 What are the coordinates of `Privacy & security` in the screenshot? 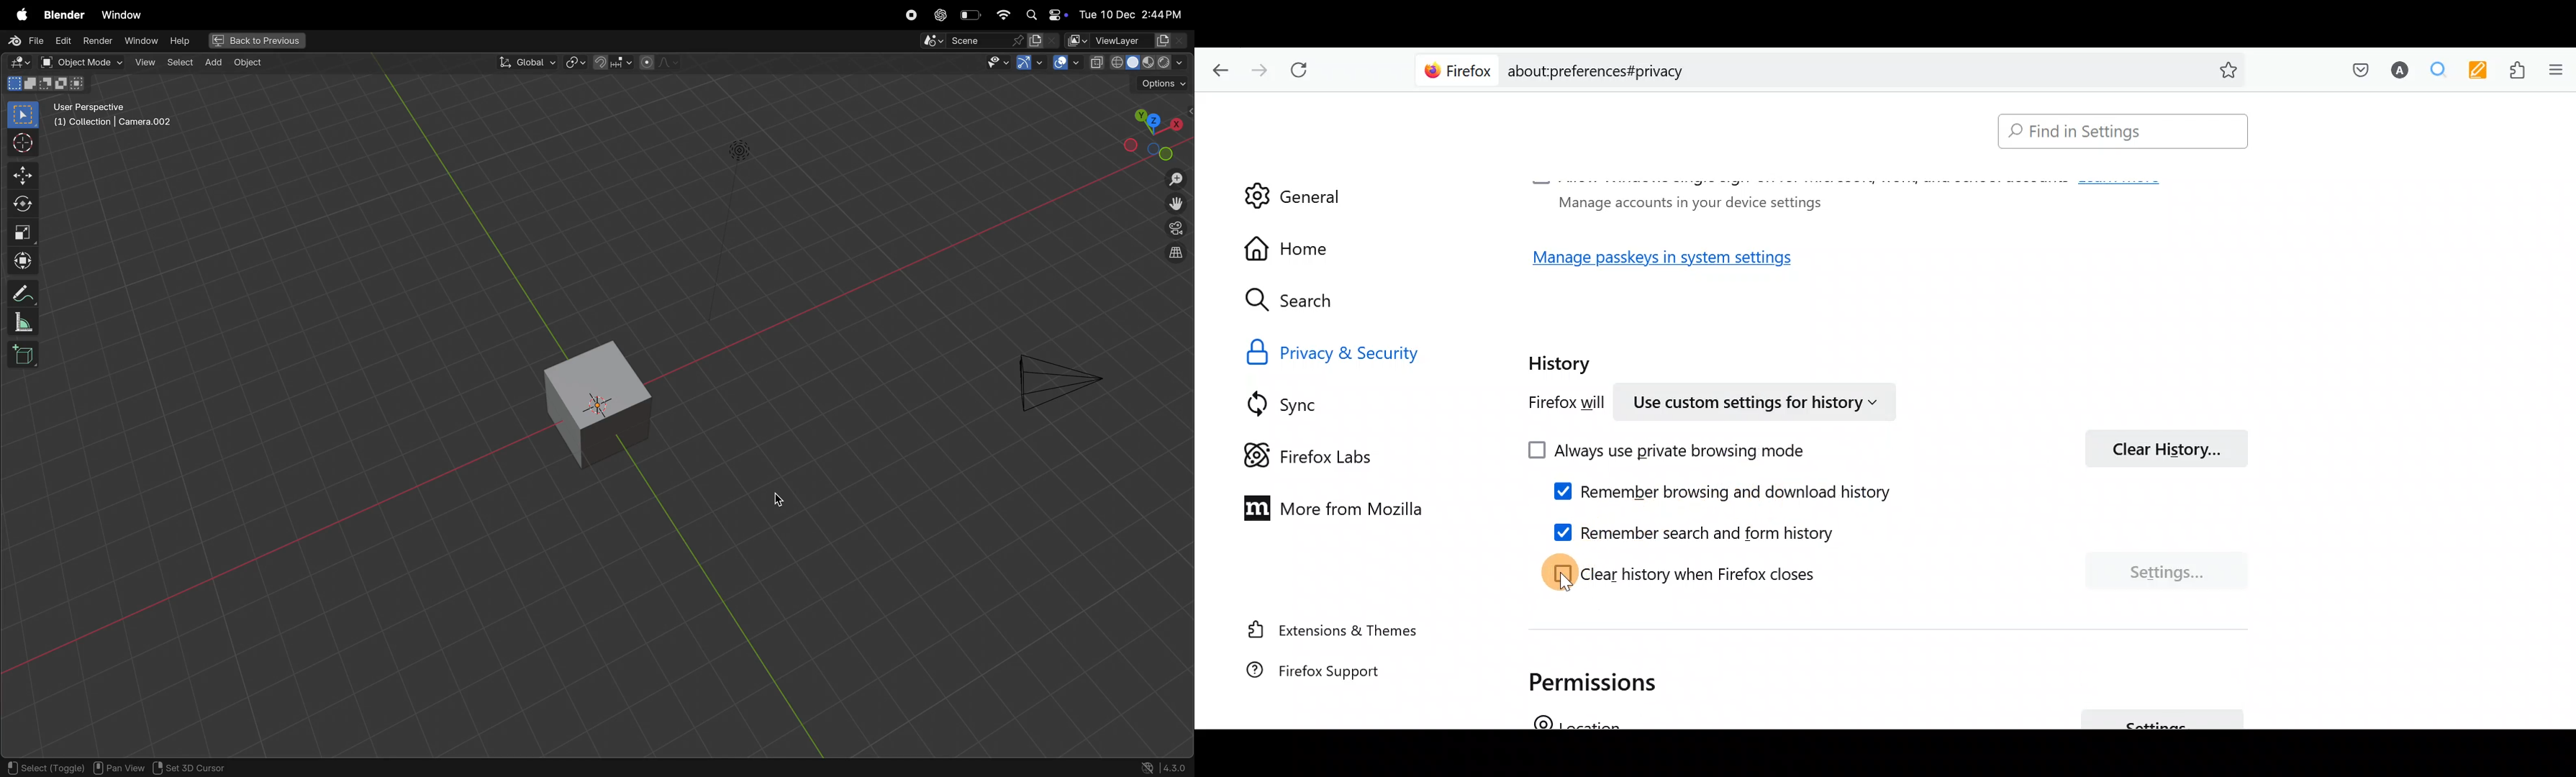 It's located at (1369, 351).